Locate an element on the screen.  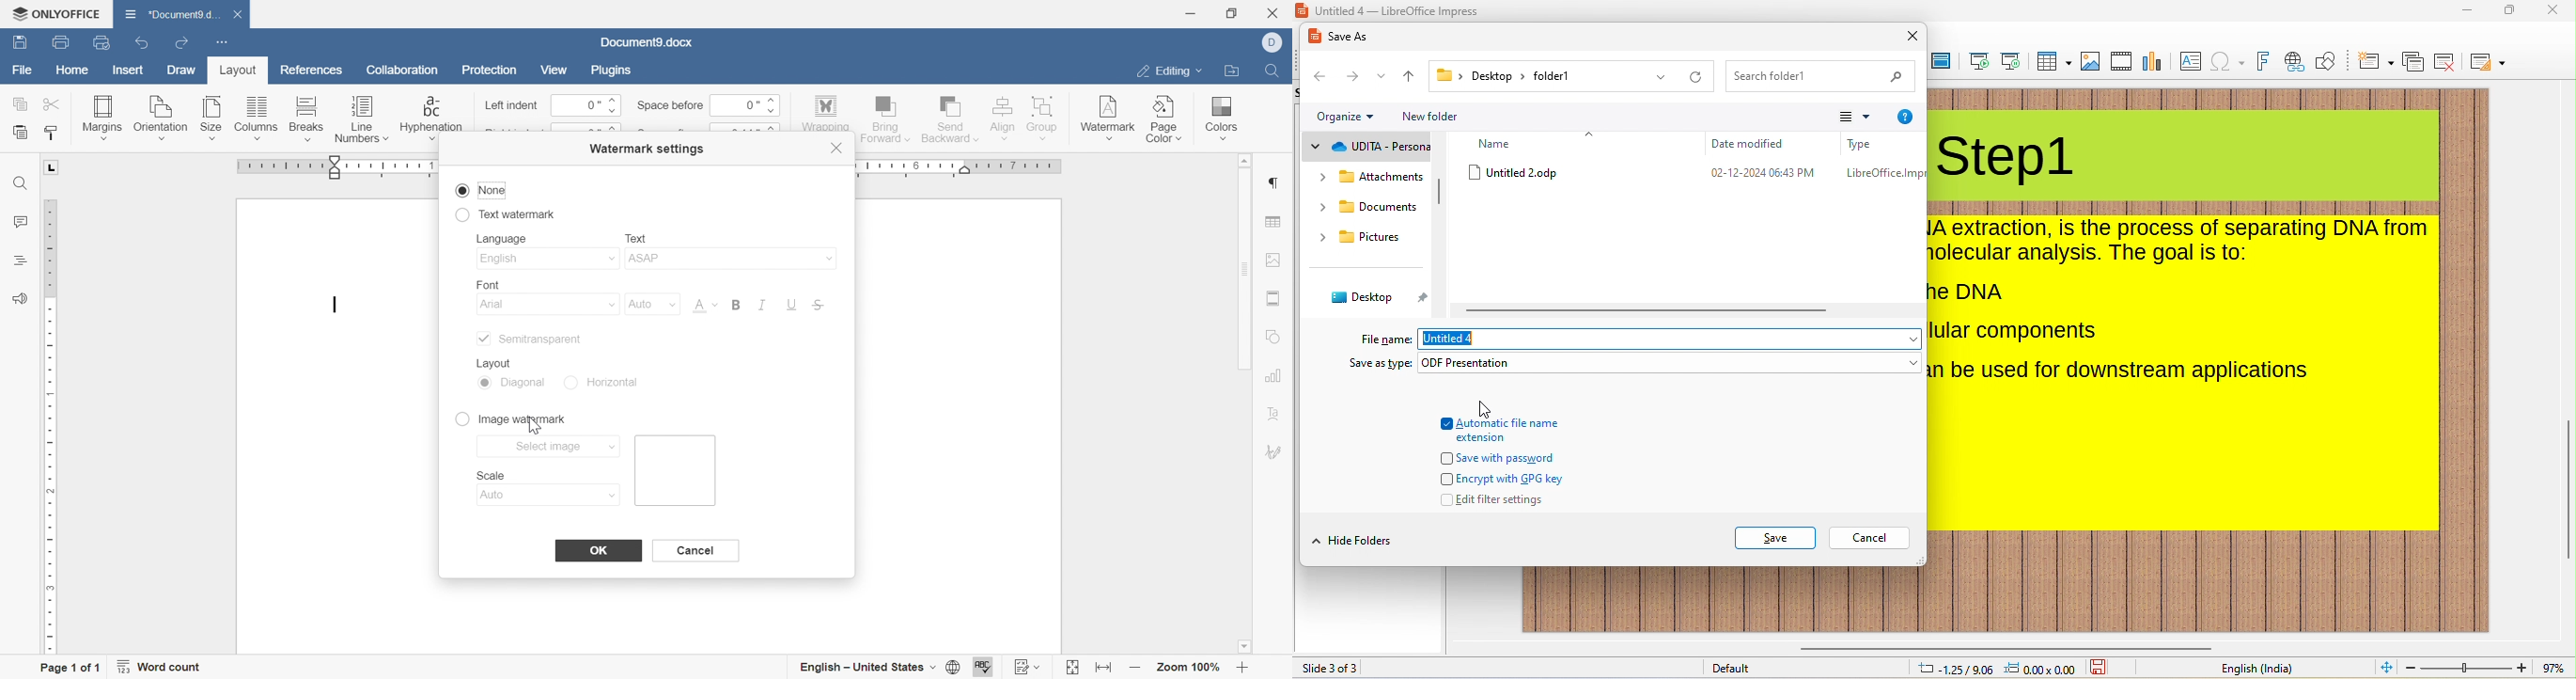
asap is located at coordinates (729, 261).